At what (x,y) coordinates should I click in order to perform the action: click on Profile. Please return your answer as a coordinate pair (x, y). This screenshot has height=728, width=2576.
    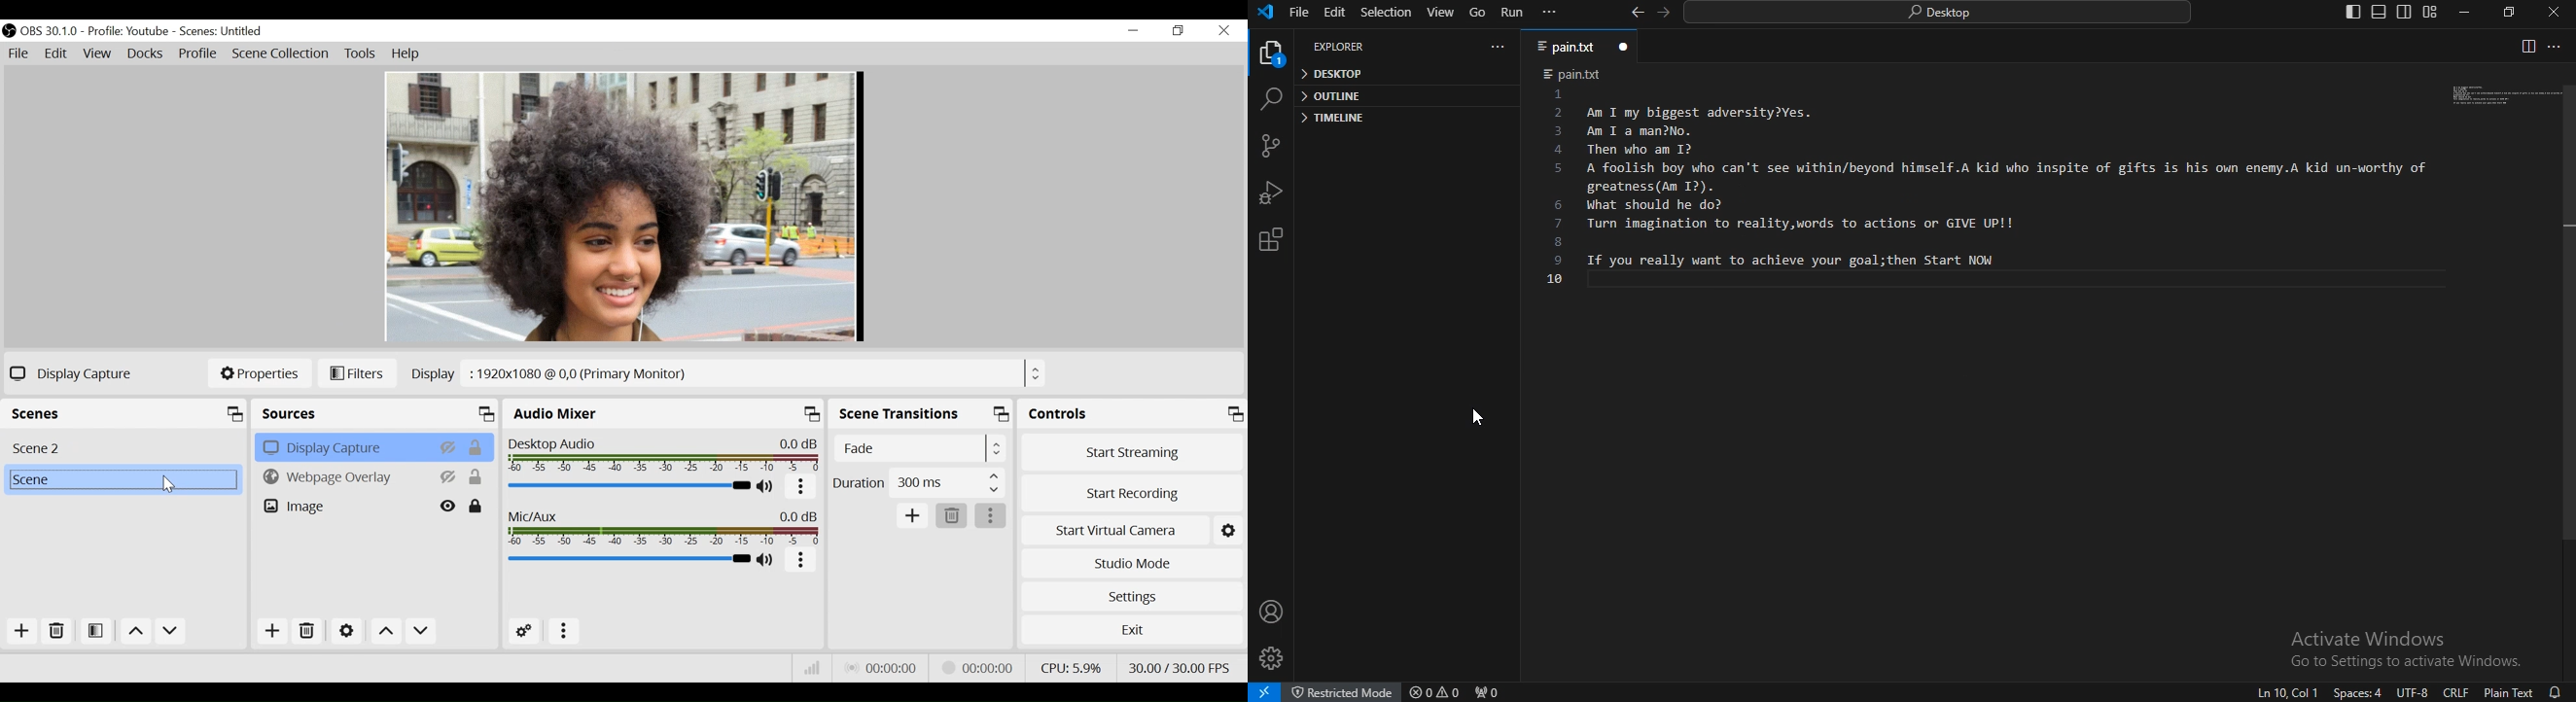
    Looking at the image, I should click on (130, 32).